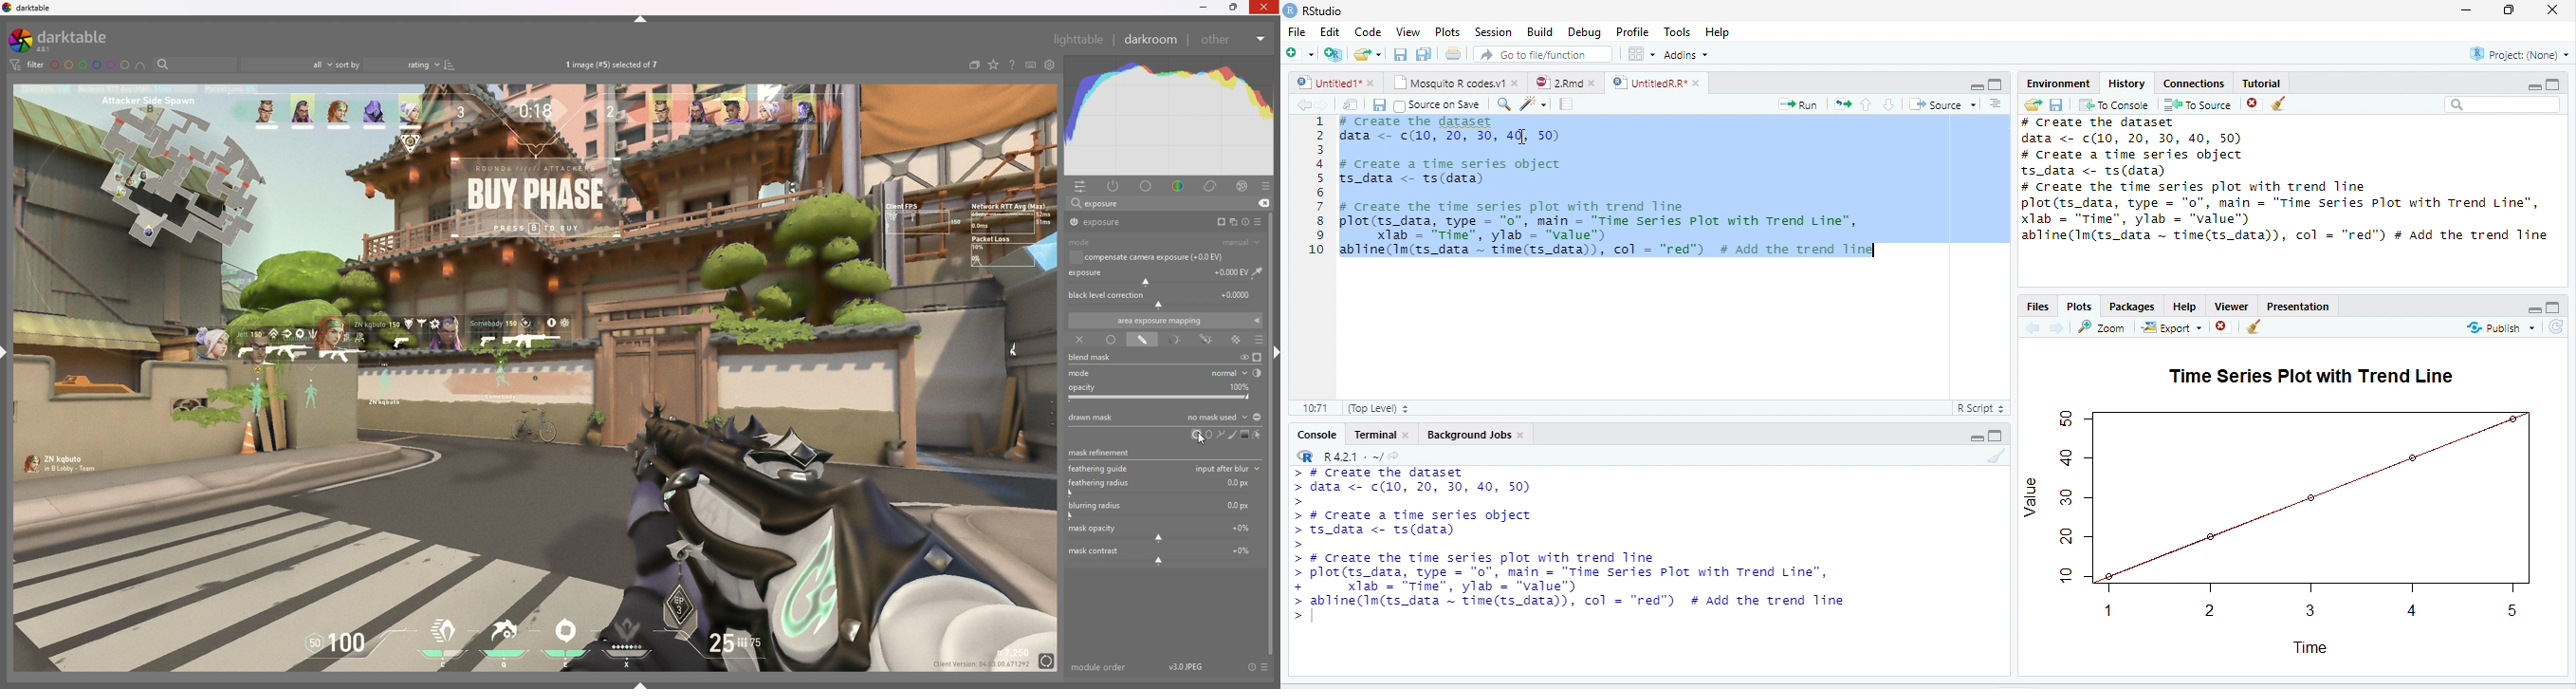  I want to click on Environment, so click(2060, 83).